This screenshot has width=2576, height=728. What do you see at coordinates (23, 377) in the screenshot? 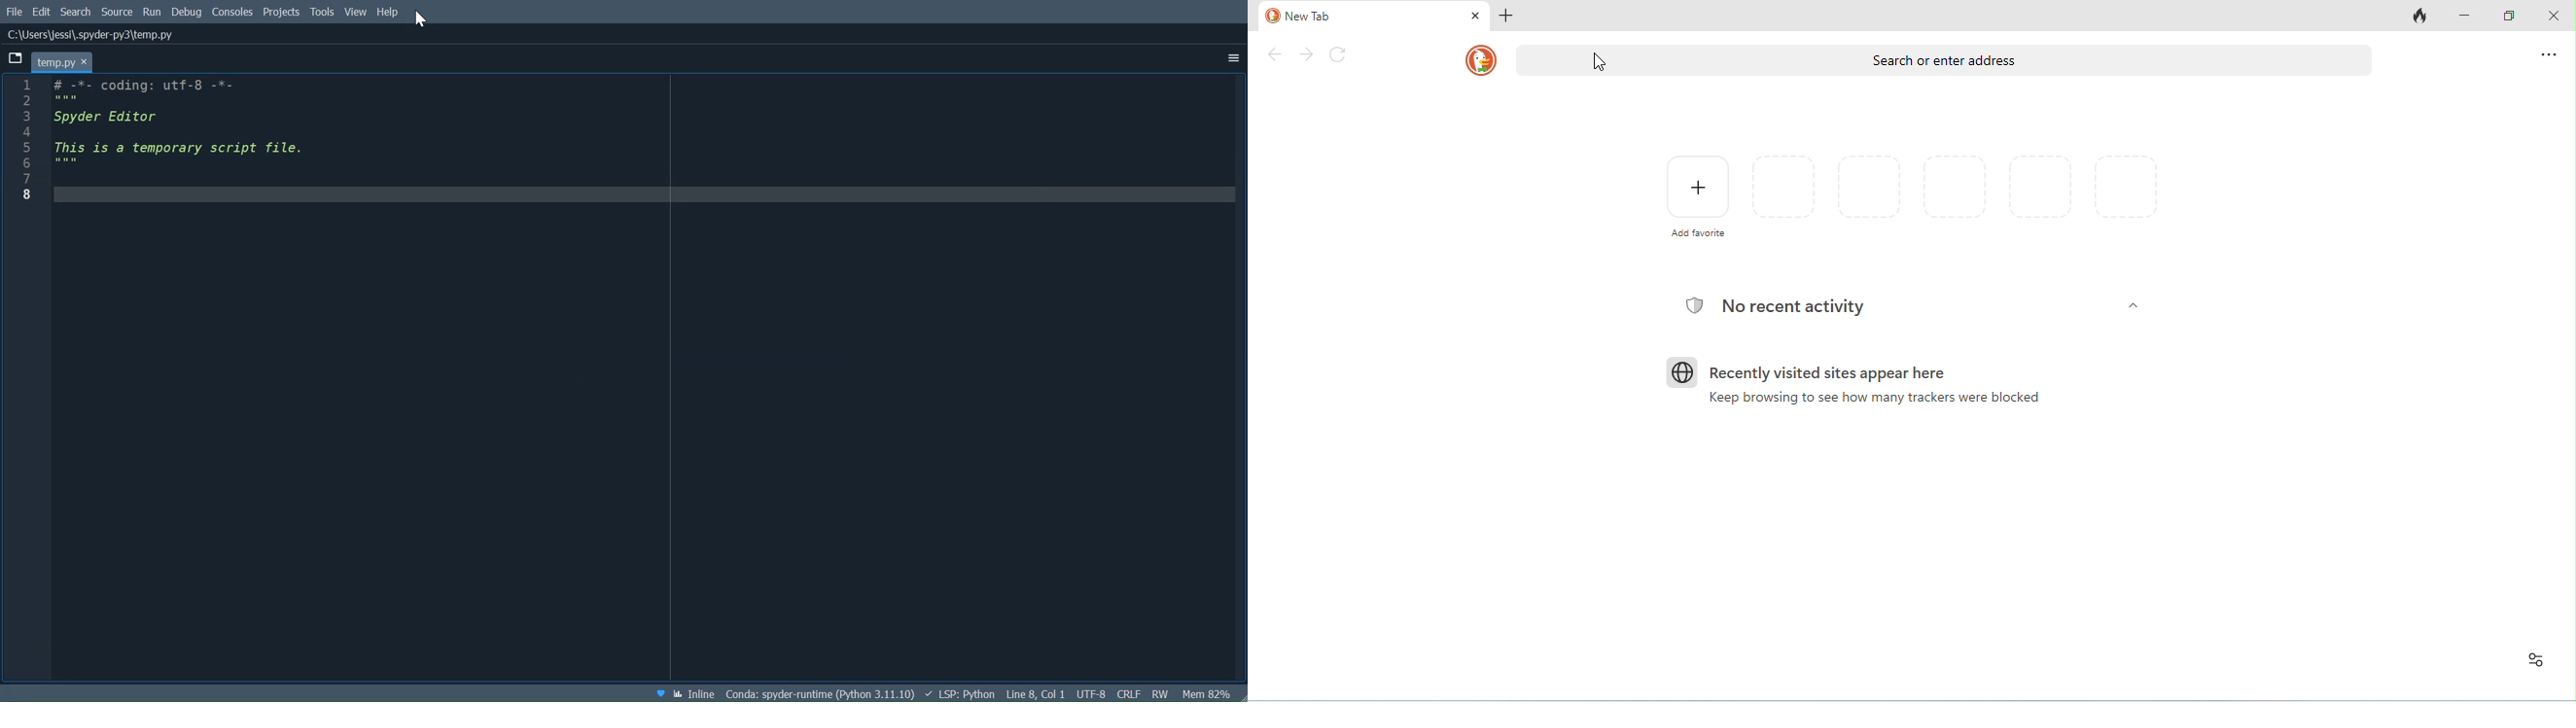
I see `` at bounding box center [23, 377].